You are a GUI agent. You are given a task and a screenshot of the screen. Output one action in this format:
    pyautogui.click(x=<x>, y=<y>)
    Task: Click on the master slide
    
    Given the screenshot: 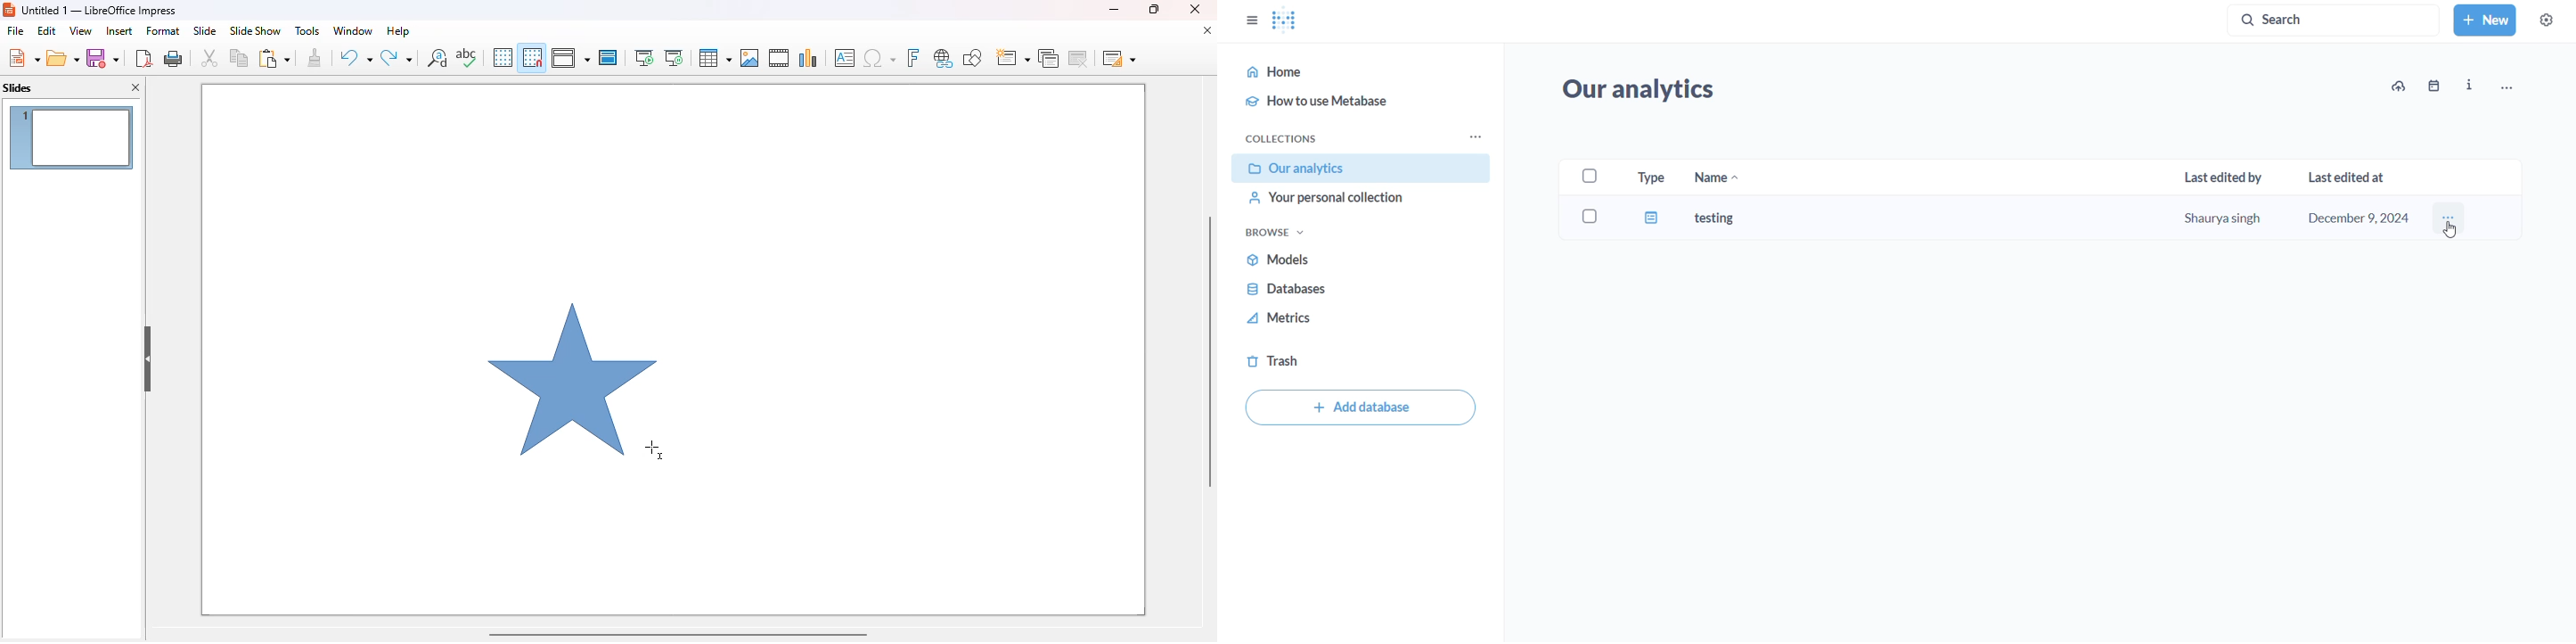 What is the action you would take?
    pyautogui.click(x=608, y=57)
    